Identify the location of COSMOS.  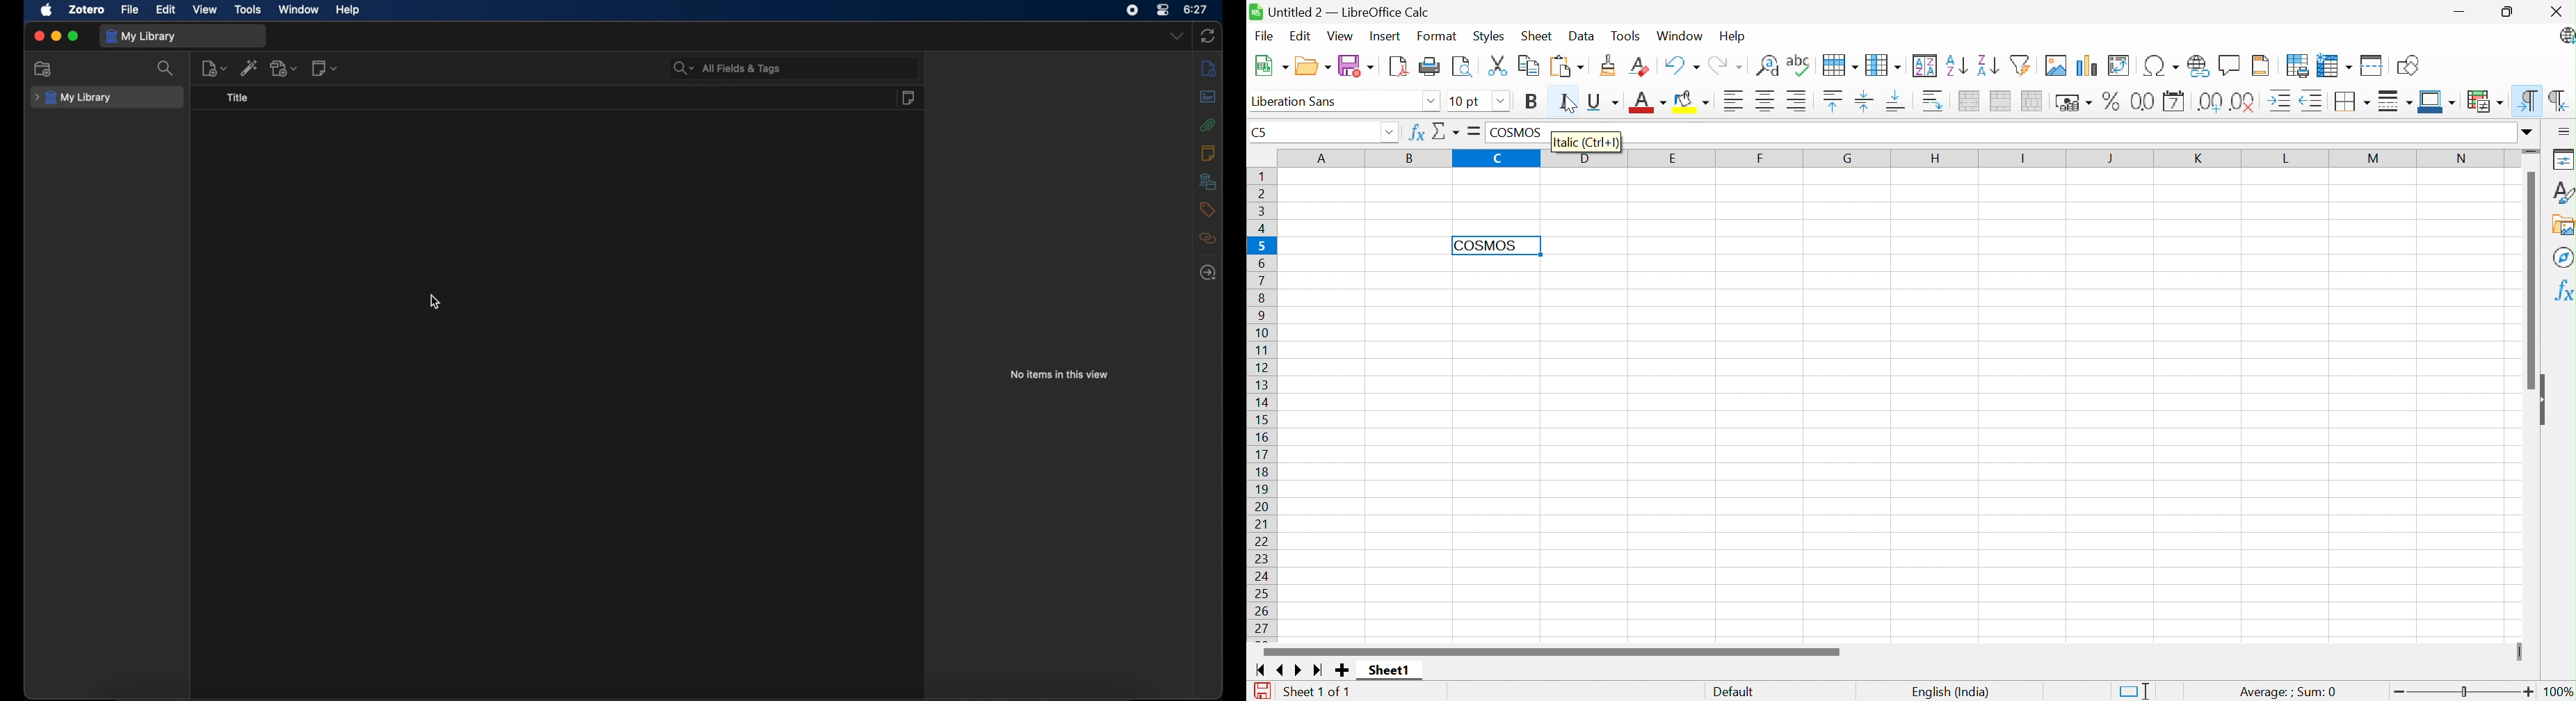
(1486, 245).